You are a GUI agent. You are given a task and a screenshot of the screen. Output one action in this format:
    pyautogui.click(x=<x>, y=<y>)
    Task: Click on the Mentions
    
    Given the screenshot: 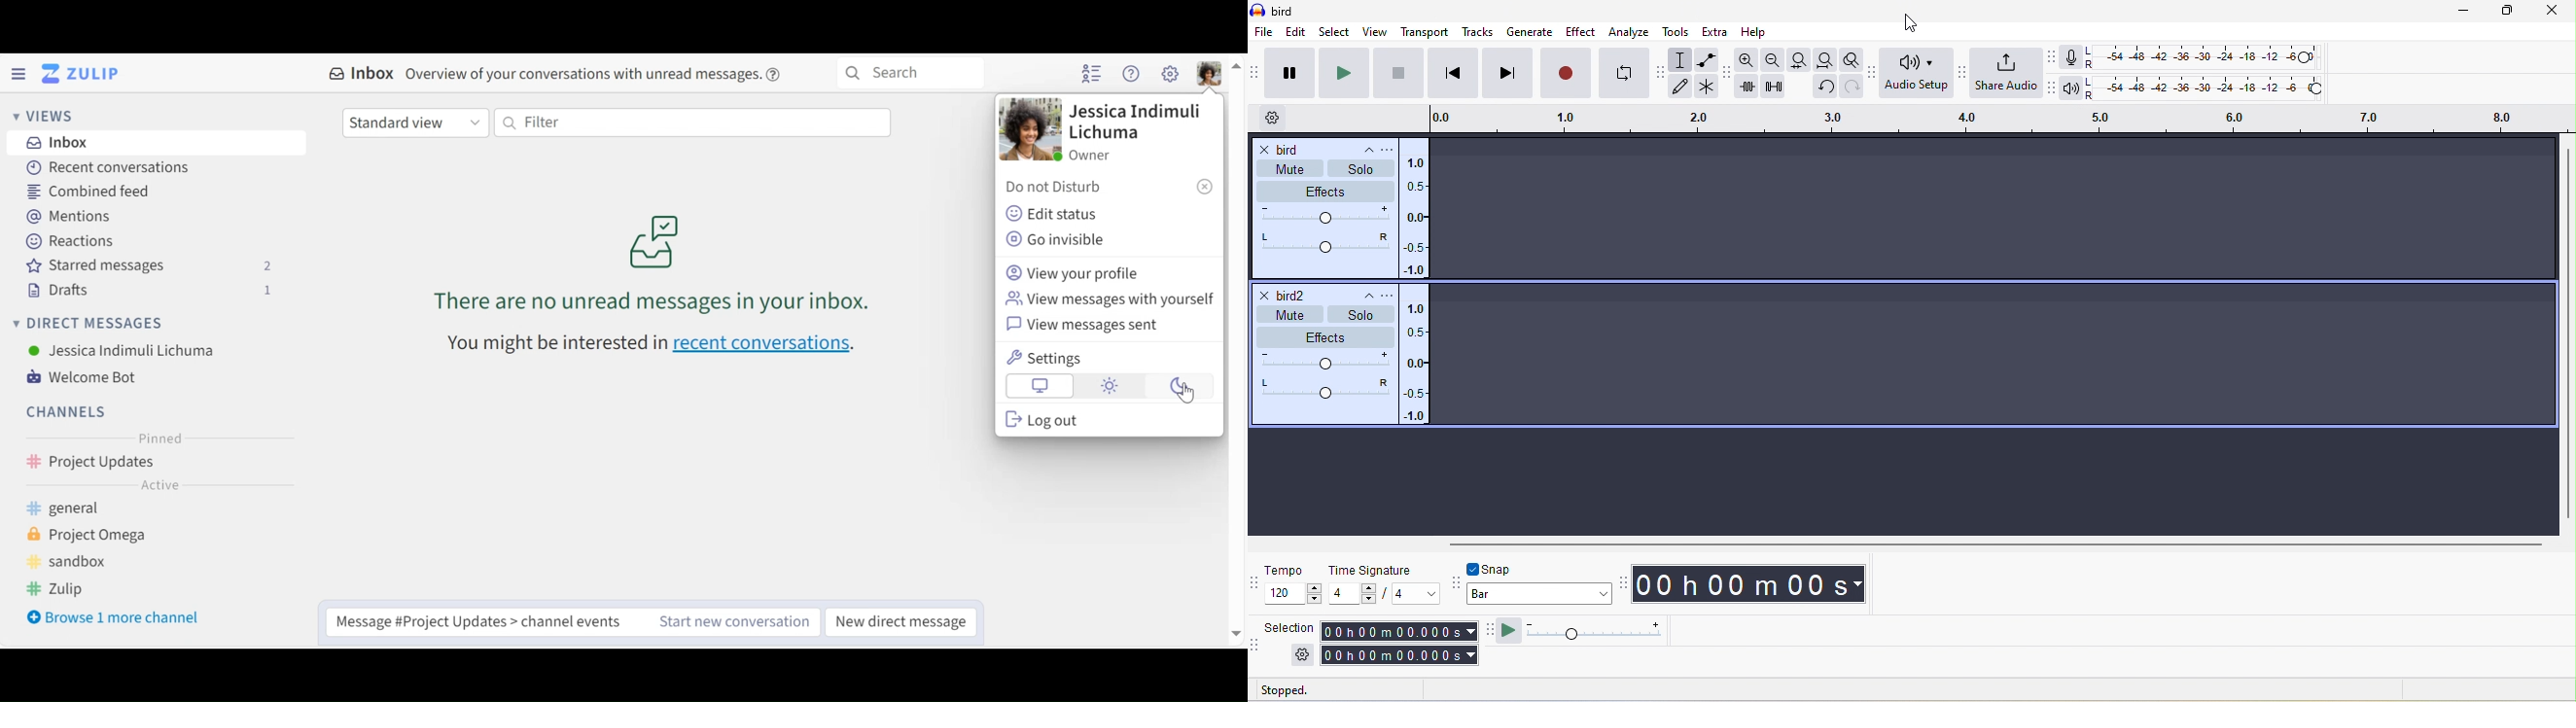 What is the action you would take?
    pyautogui.click(x=72, y=216)
    